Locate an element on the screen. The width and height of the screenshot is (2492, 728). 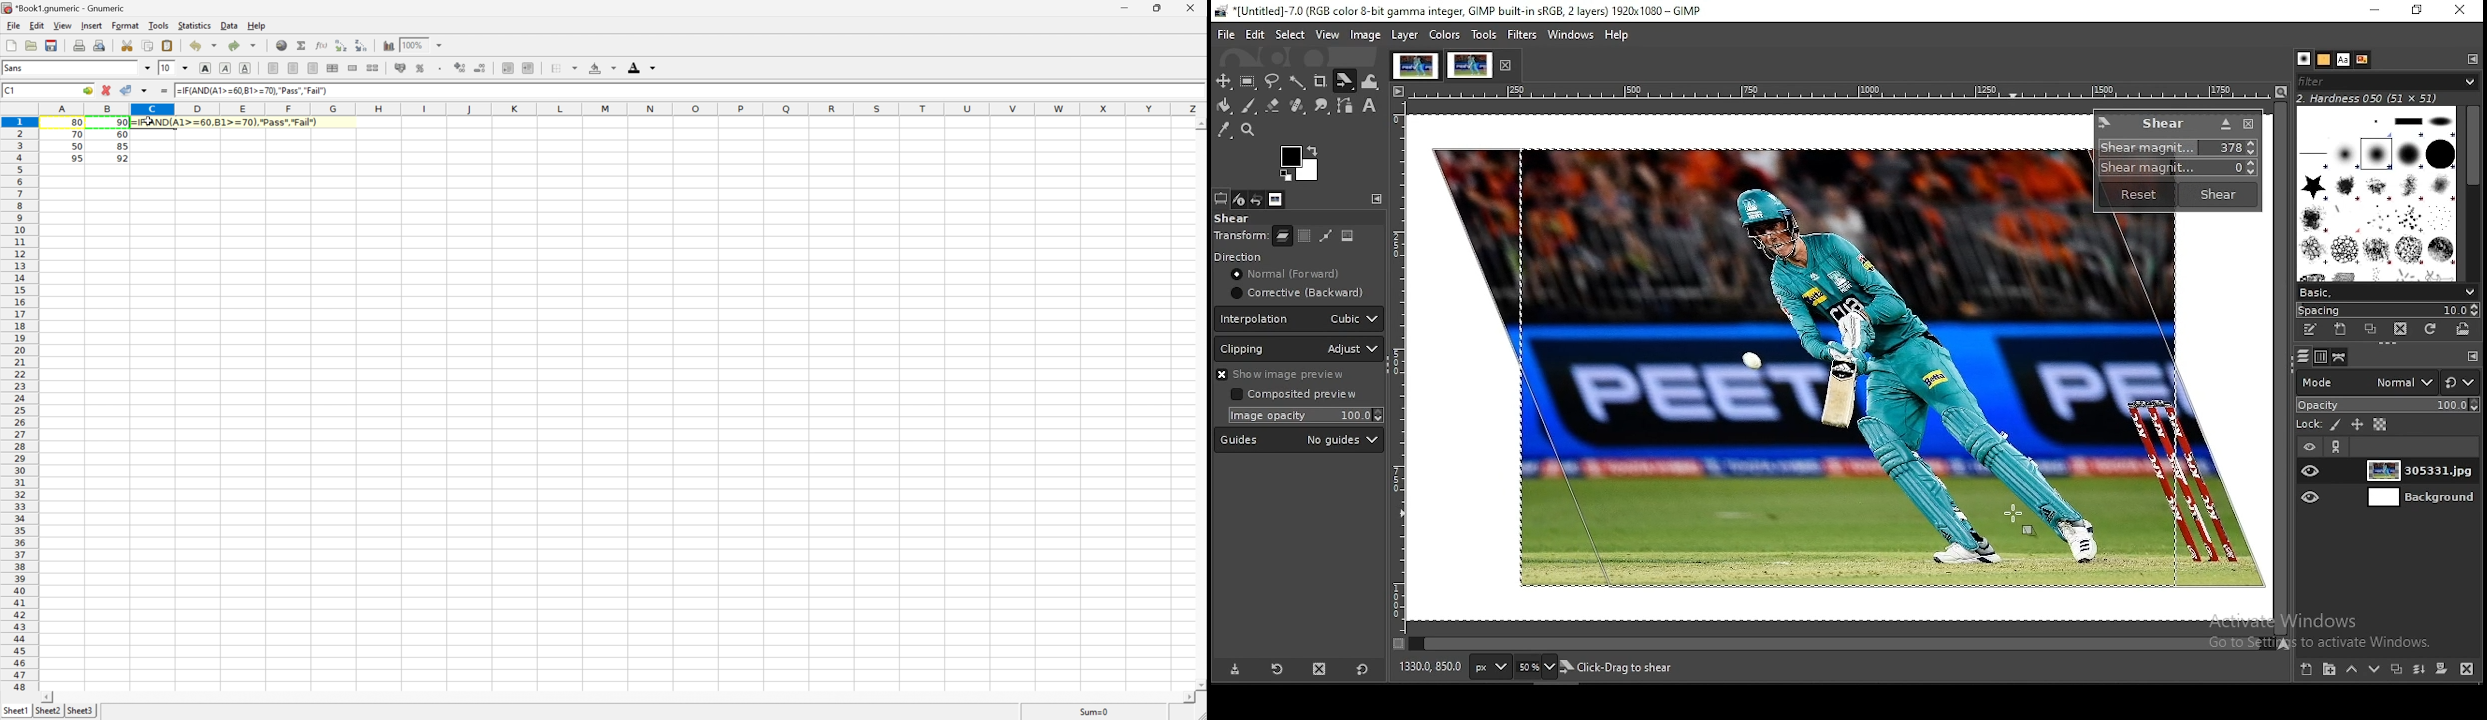
Tools is located at coordinates (158, 25).